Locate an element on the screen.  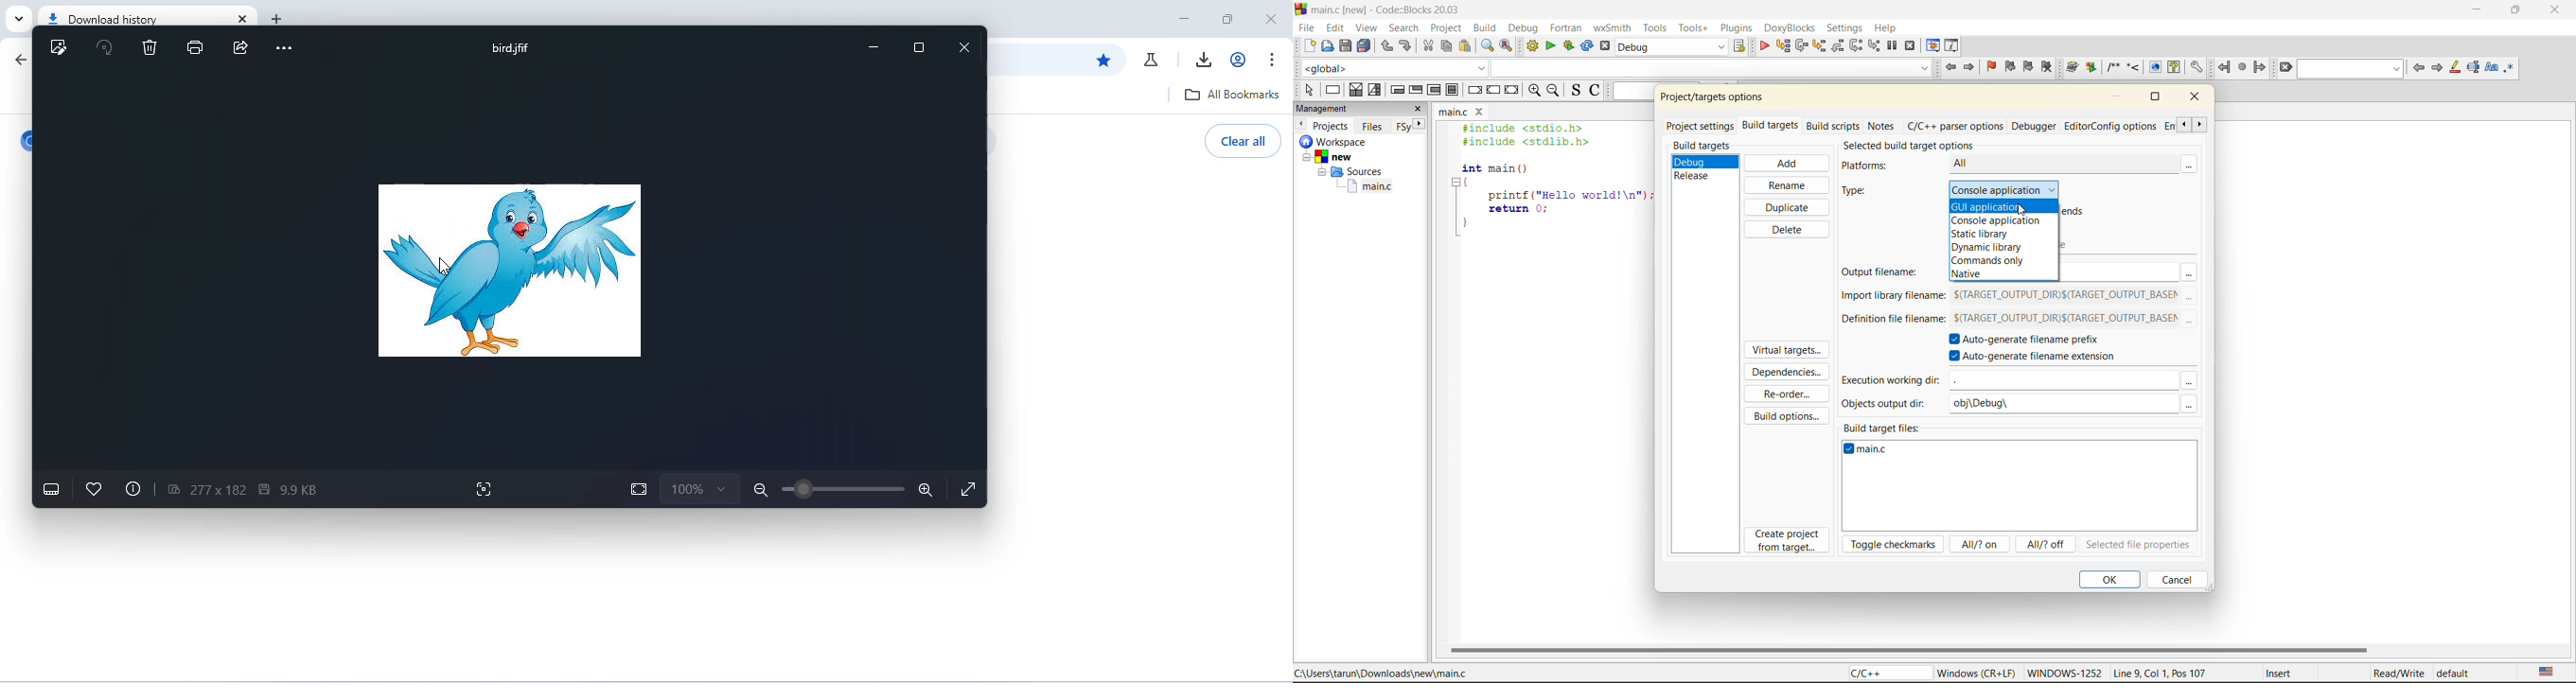
definition file filename is located at coordinates (1894, 317).